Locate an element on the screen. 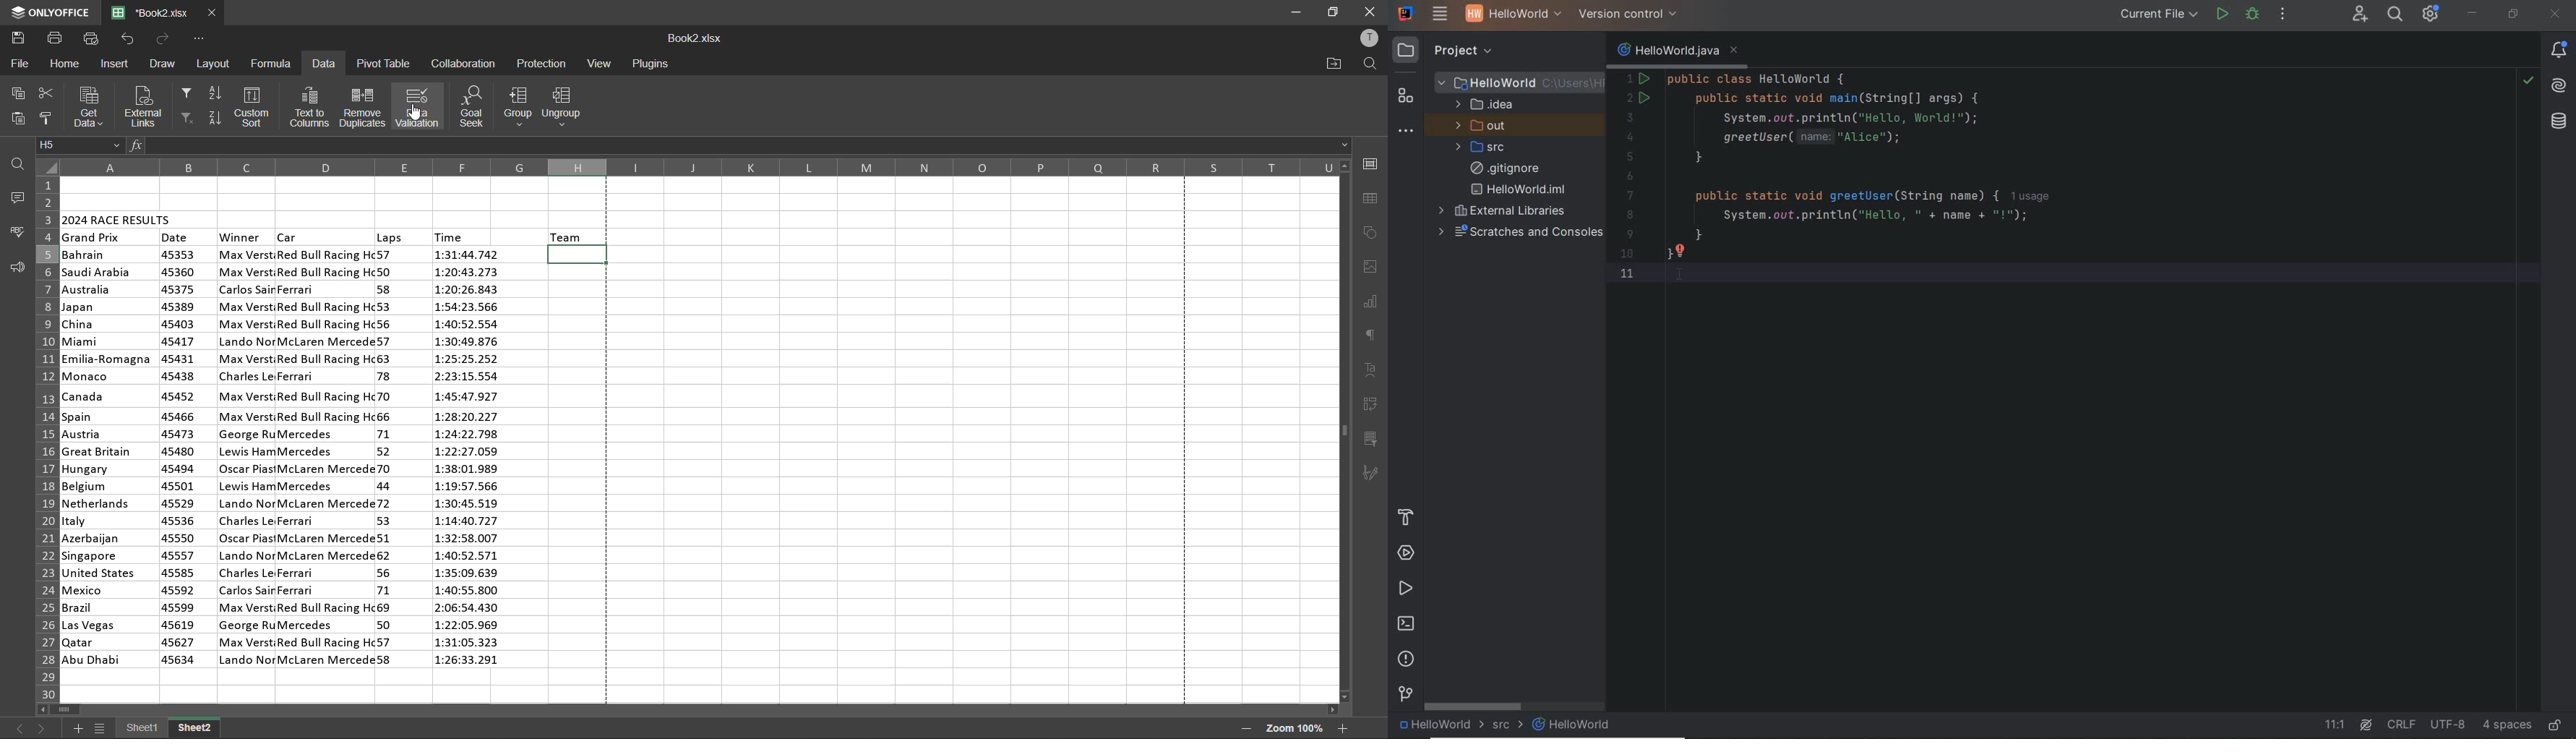 This screenshot has height=756, width=2576. protection is located at coordinates (543, 64).